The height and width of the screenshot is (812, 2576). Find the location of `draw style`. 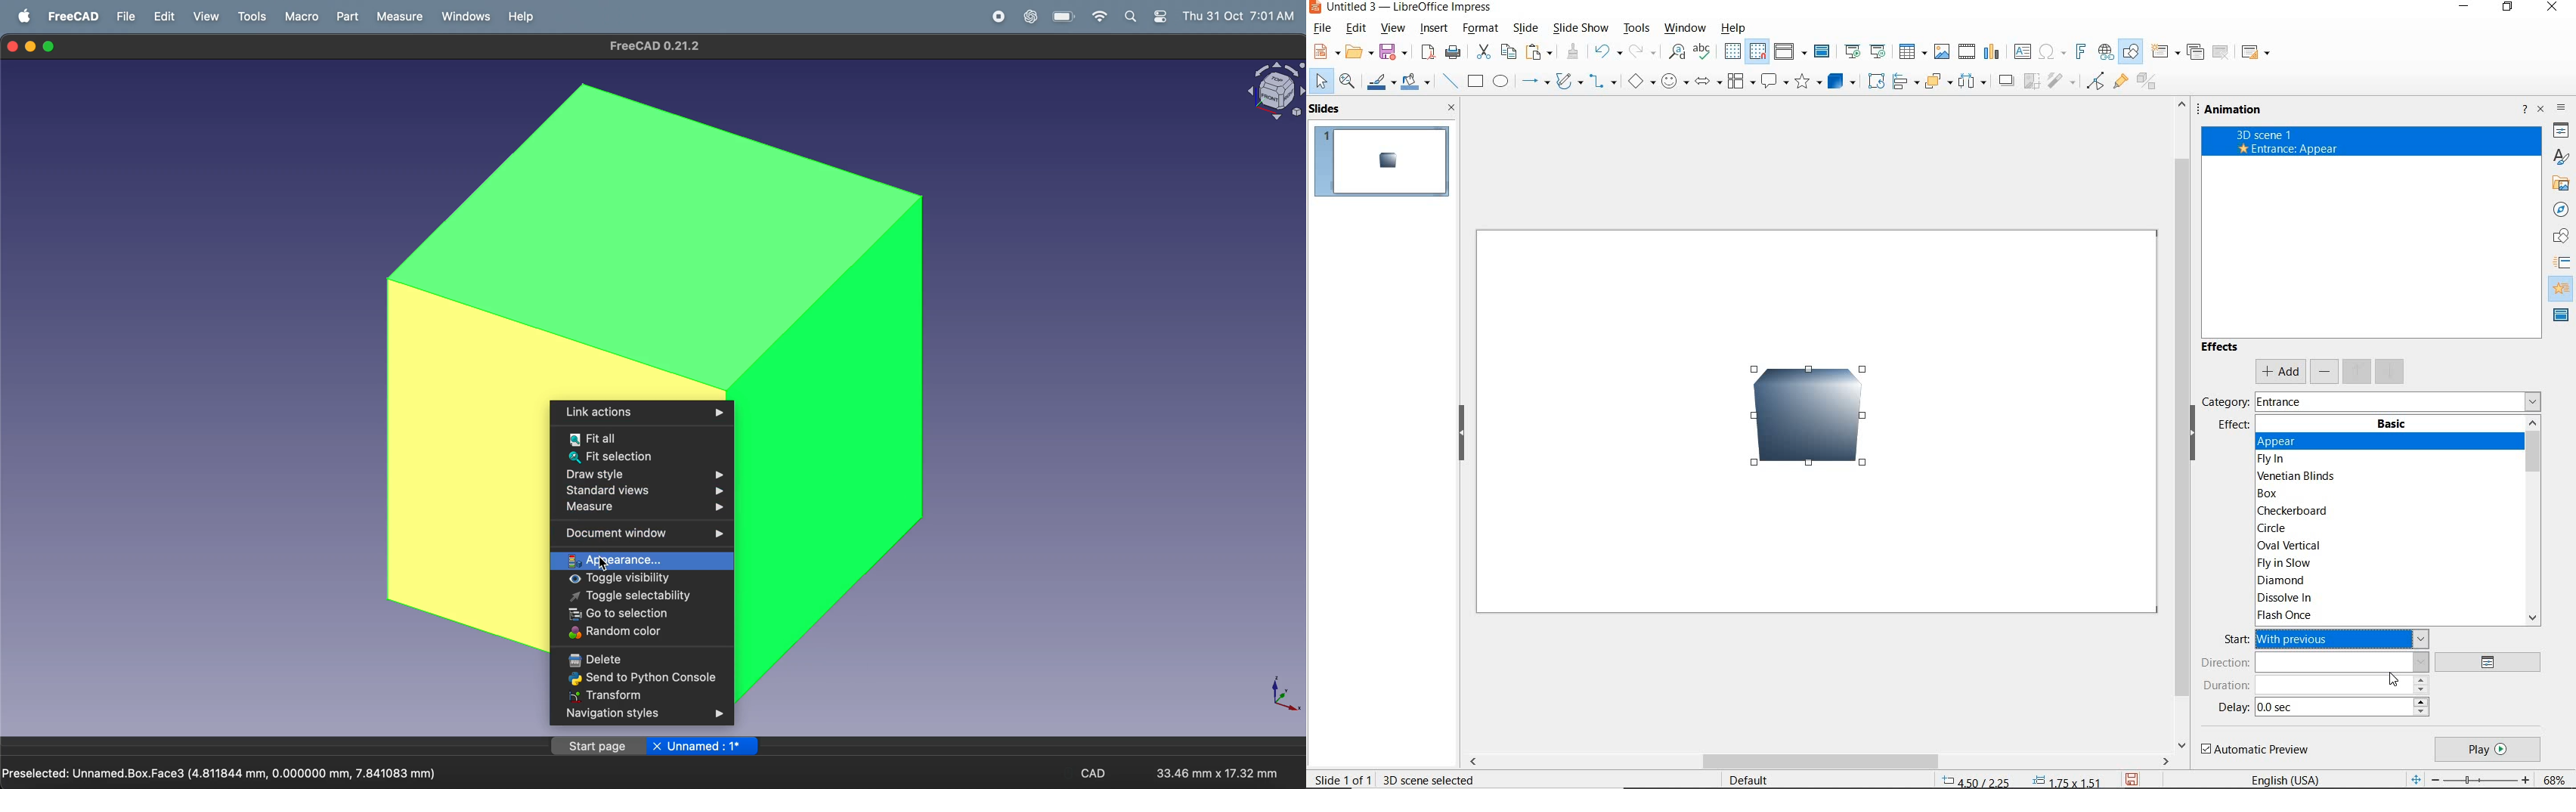

draw style is located at coordinates (640, 475).